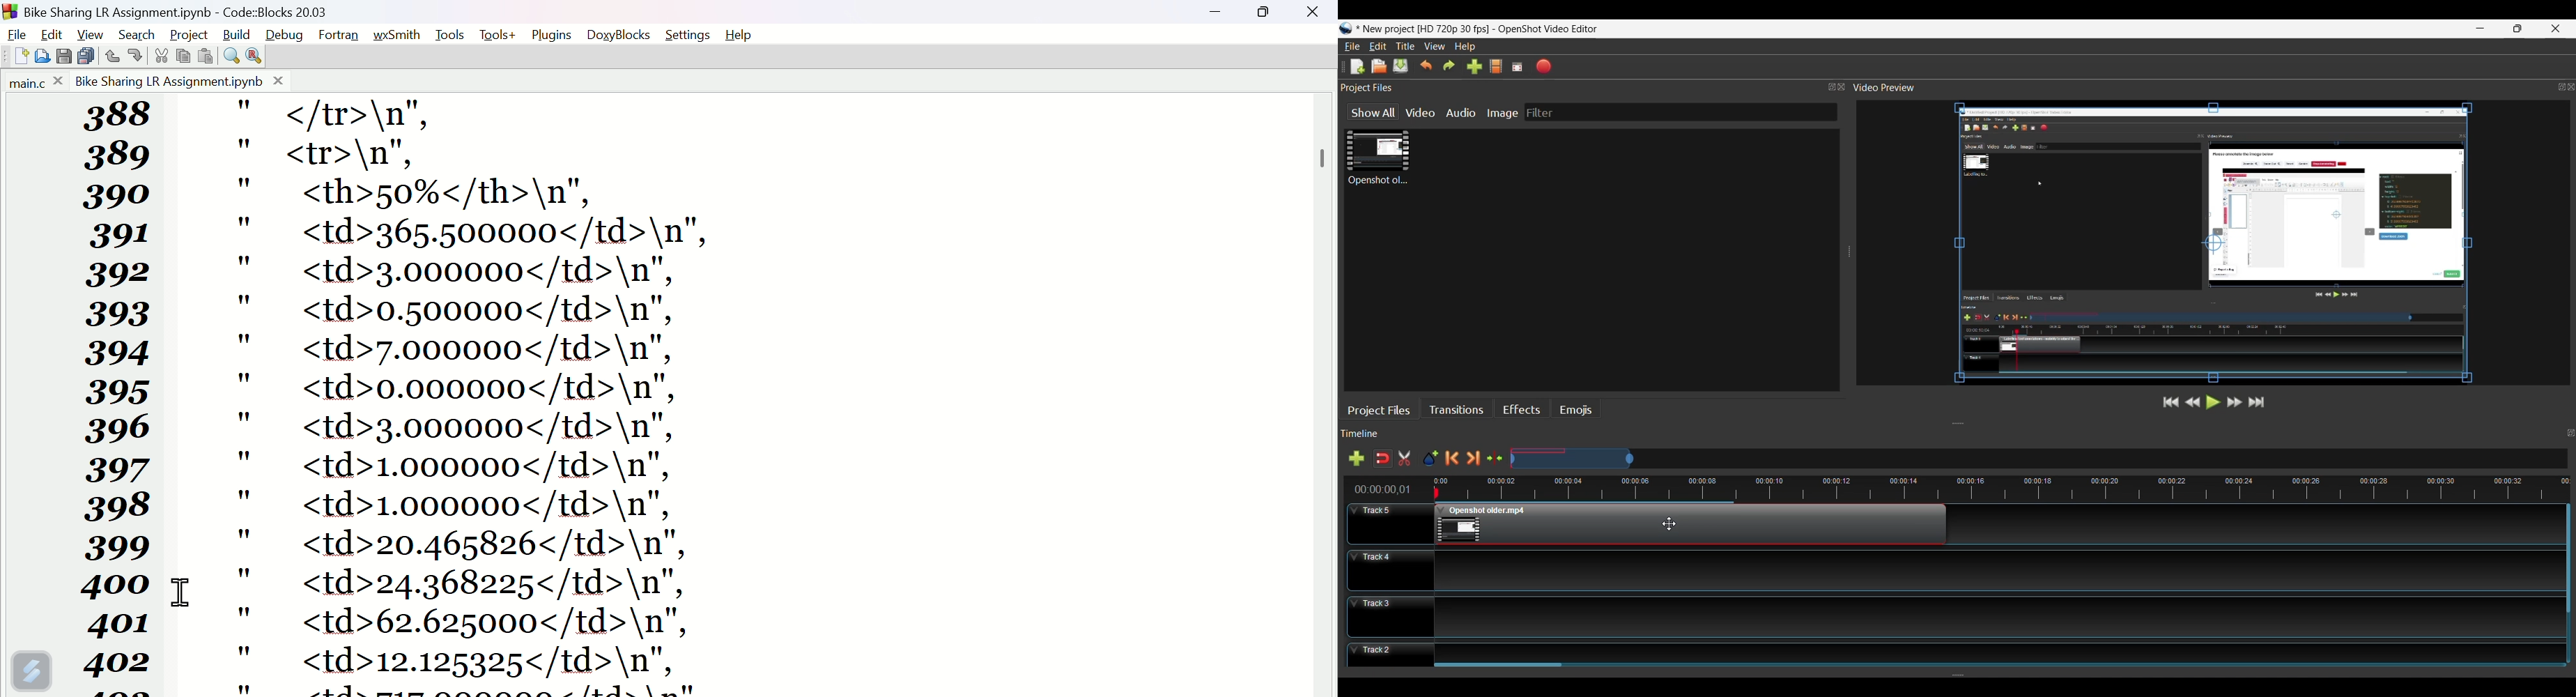 This screenshot has width=2576, height=700. Describe the element at coordinates (1377, 160) in the screenshot. I see `Clip` at that location.